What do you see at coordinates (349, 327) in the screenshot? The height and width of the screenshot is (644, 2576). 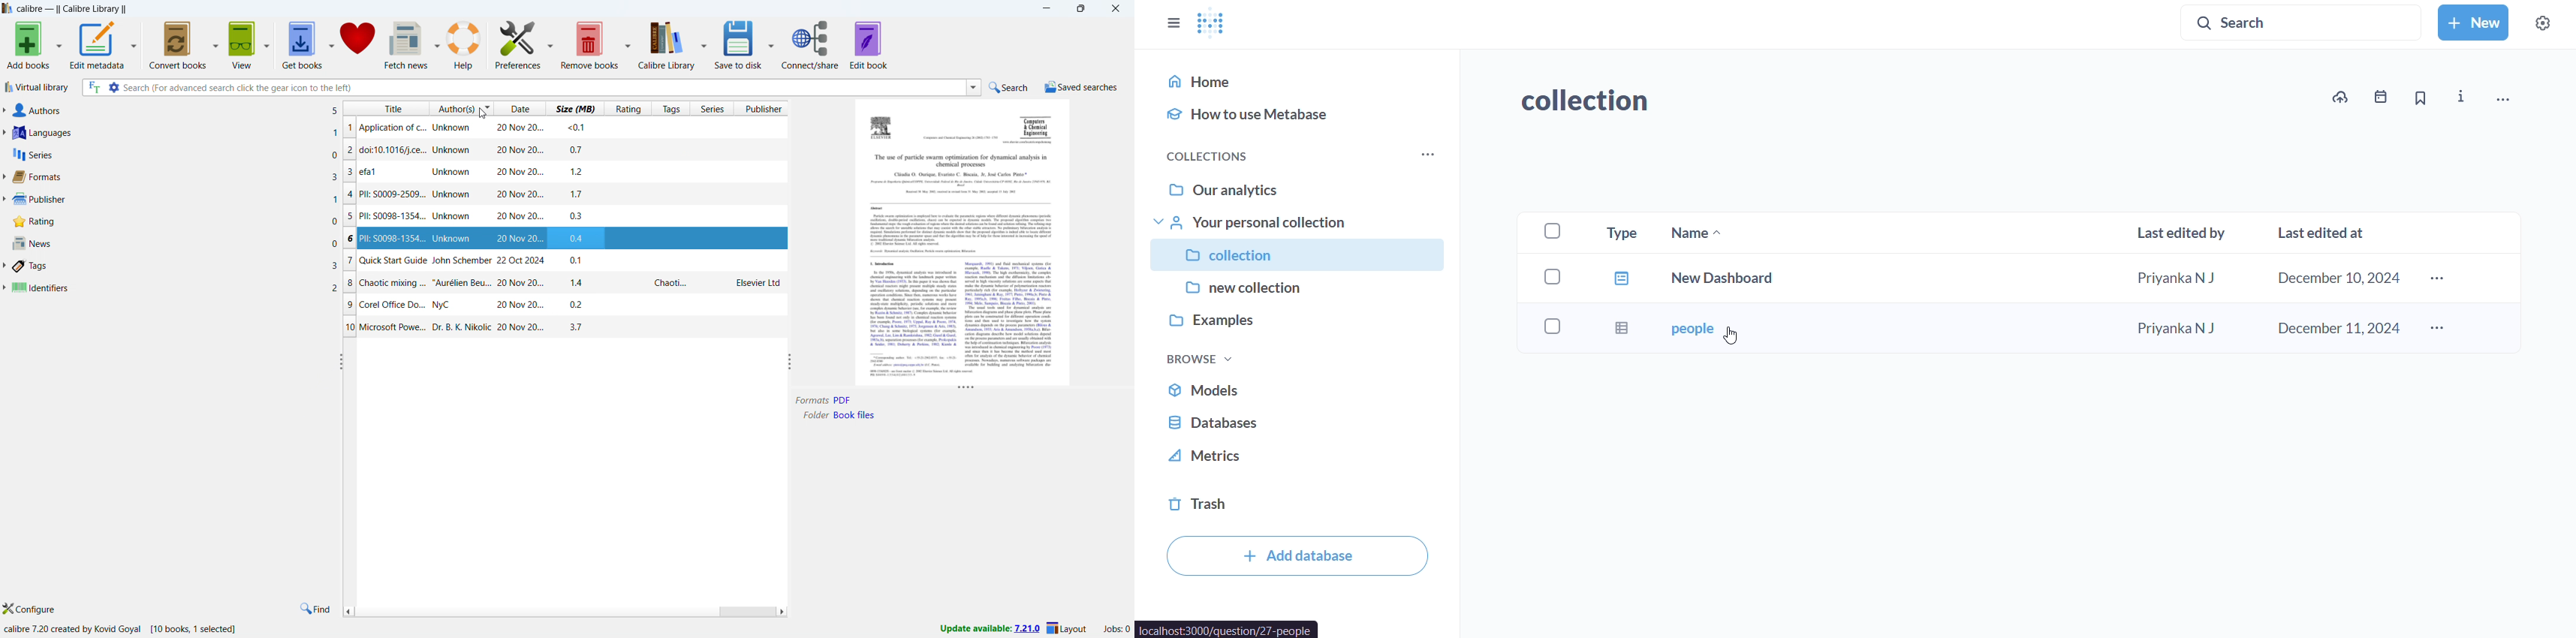 I see `10` at bounding box center [349, 327].